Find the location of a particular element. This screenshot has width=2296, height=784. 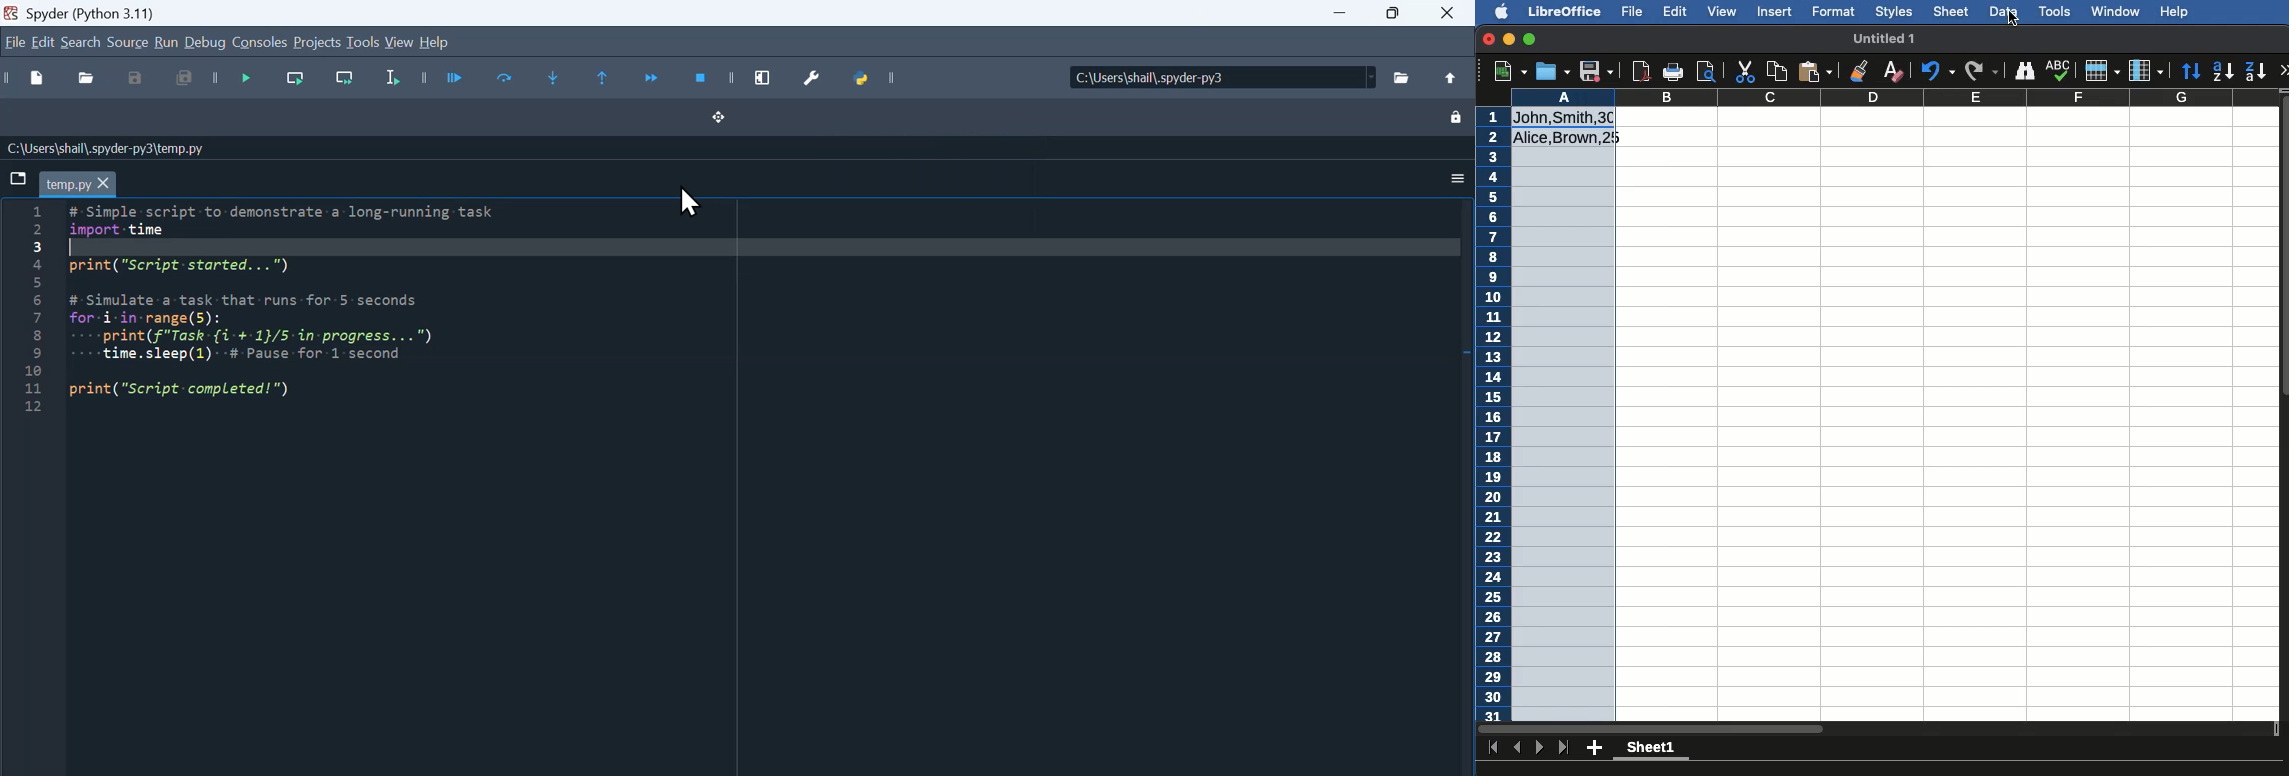

Python path manager is located at coordinates (876, 75).